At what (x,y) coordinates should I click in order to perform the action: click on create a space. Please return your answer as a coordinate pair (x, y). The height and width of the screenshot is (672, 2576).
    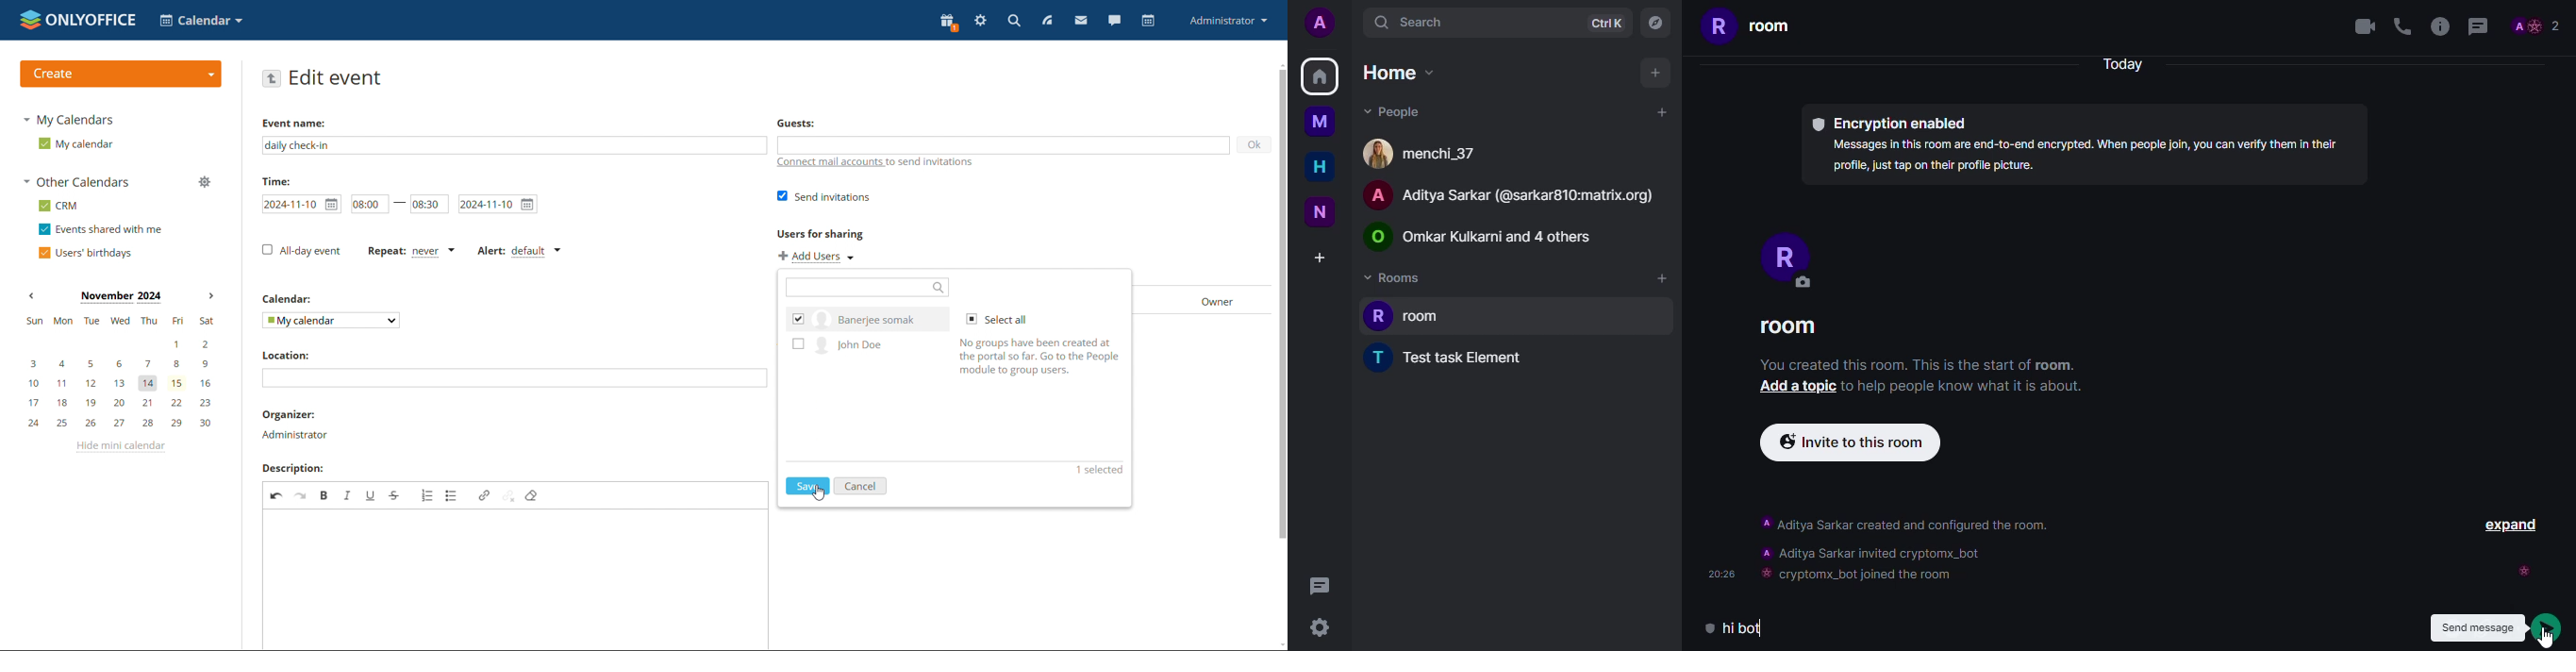
    Looking at the image, I should click on (1321, 256).